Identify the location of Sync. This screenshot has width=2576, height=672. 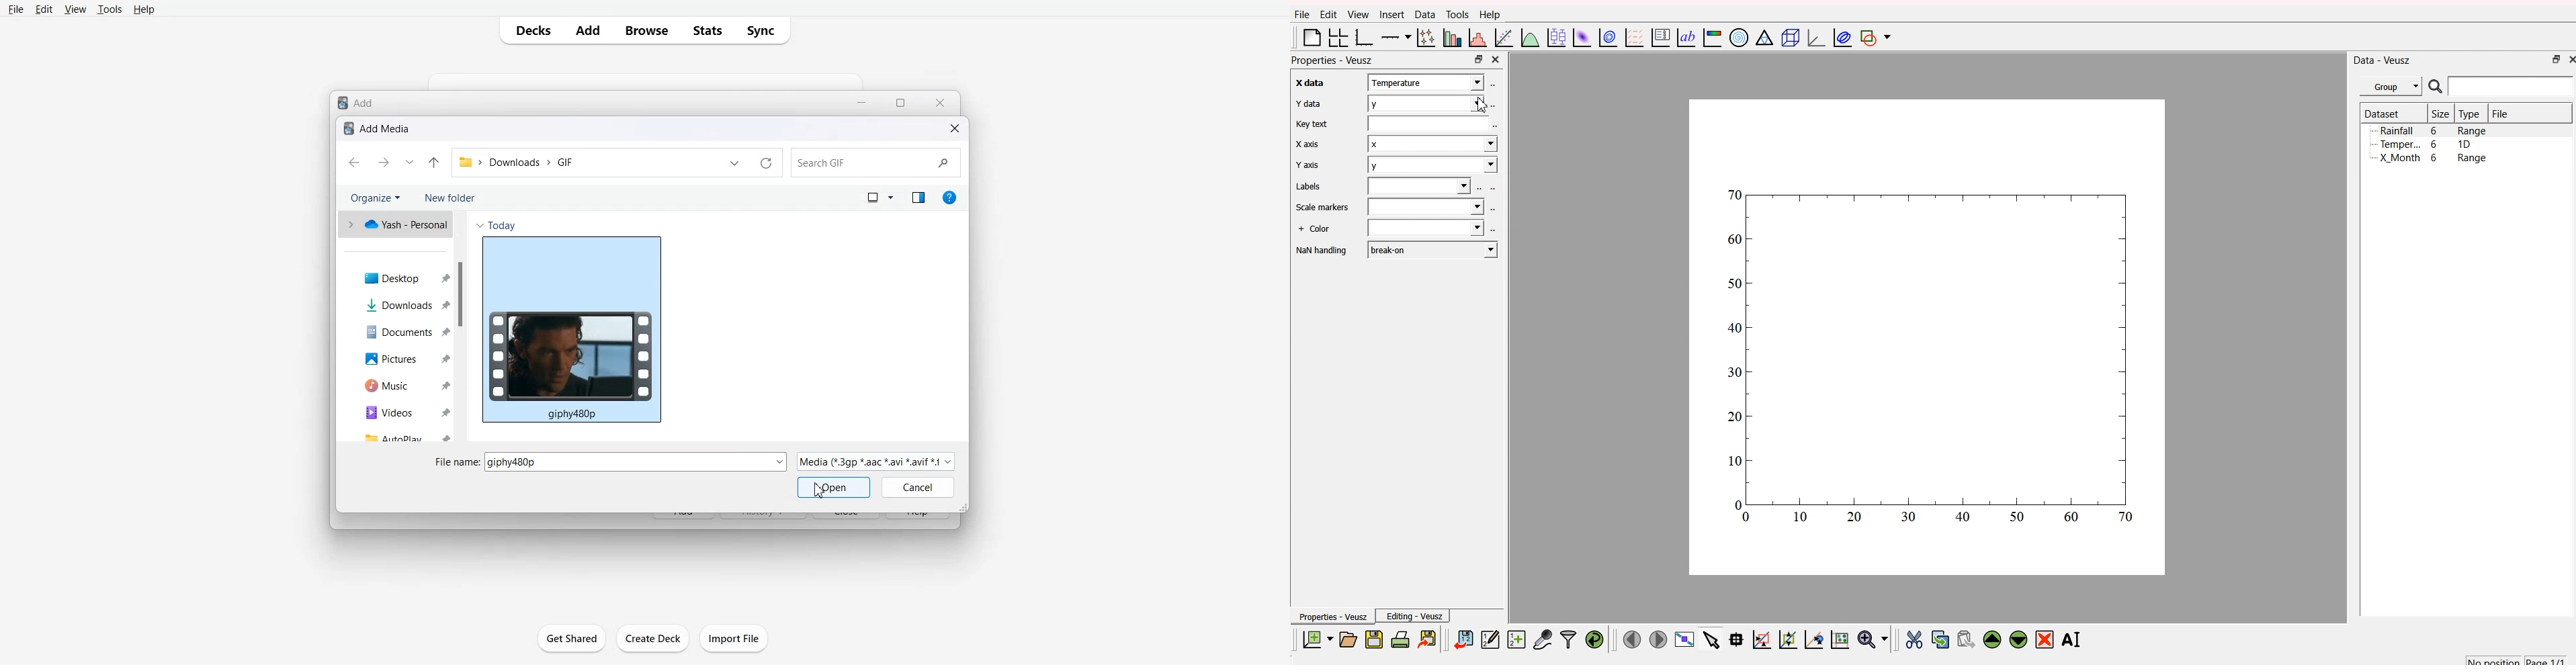
(767, 31).